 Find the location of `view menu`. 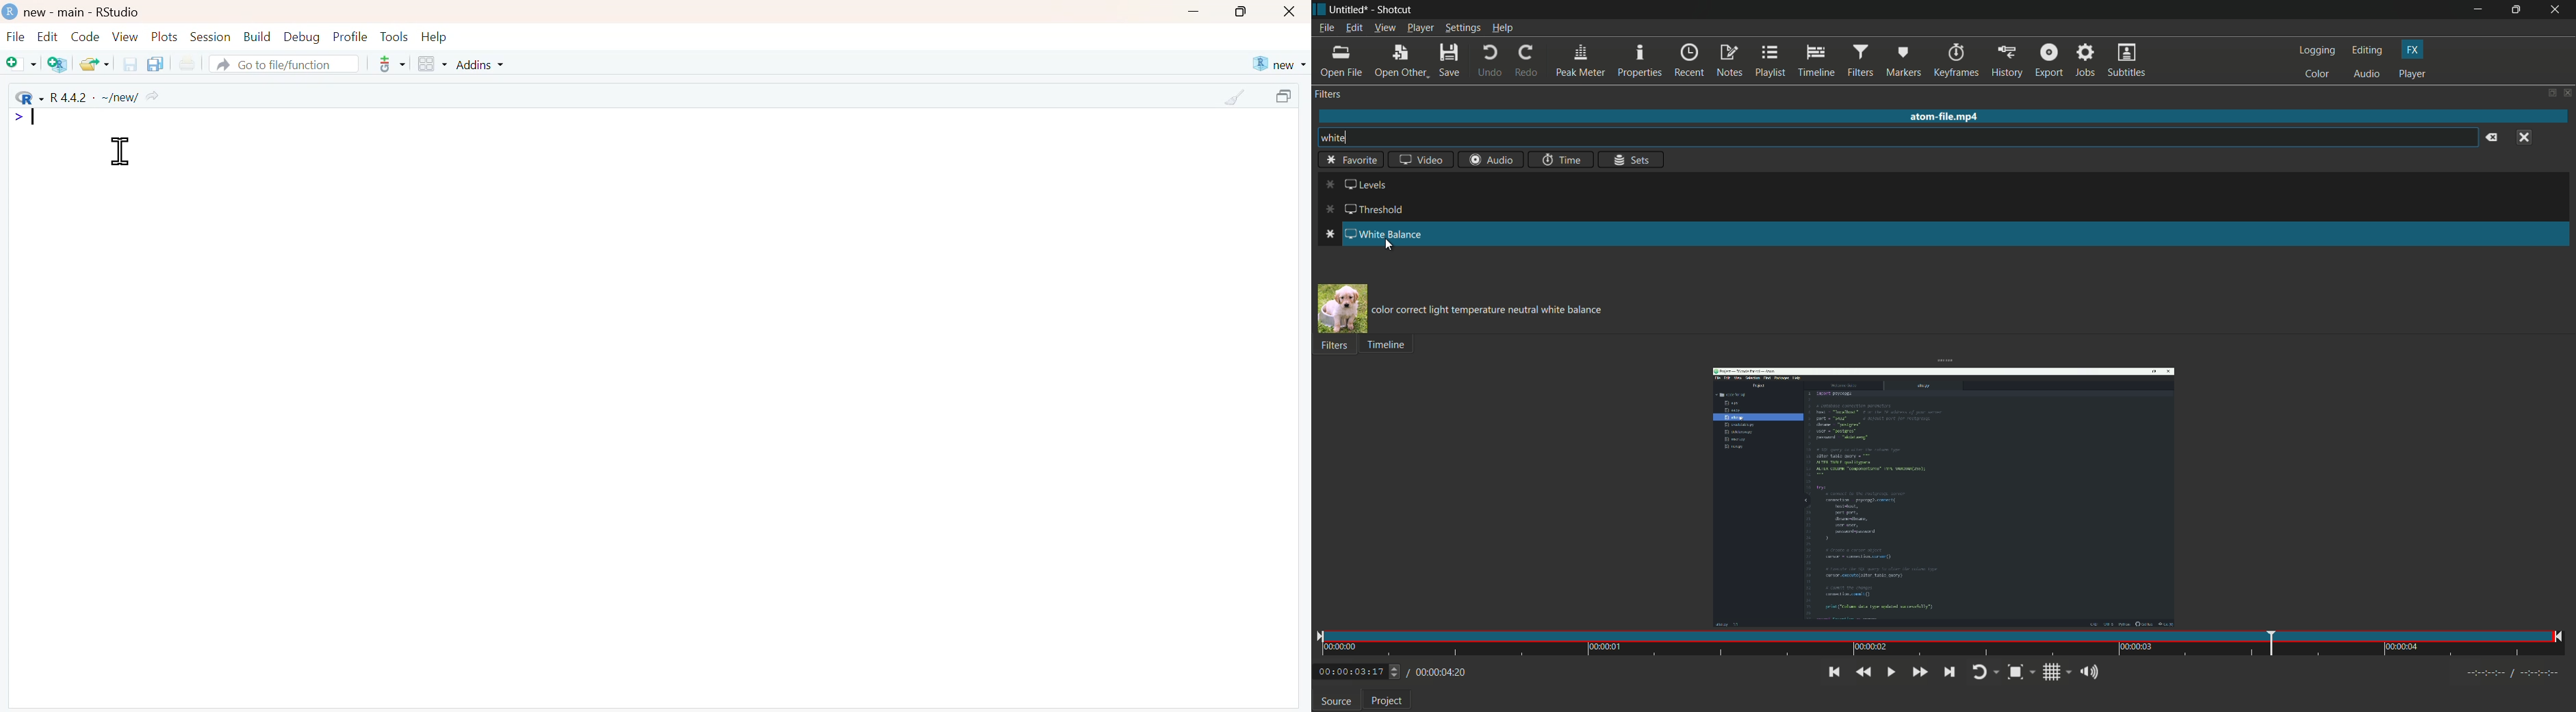

view menu is located at coordinates (1384, 28).